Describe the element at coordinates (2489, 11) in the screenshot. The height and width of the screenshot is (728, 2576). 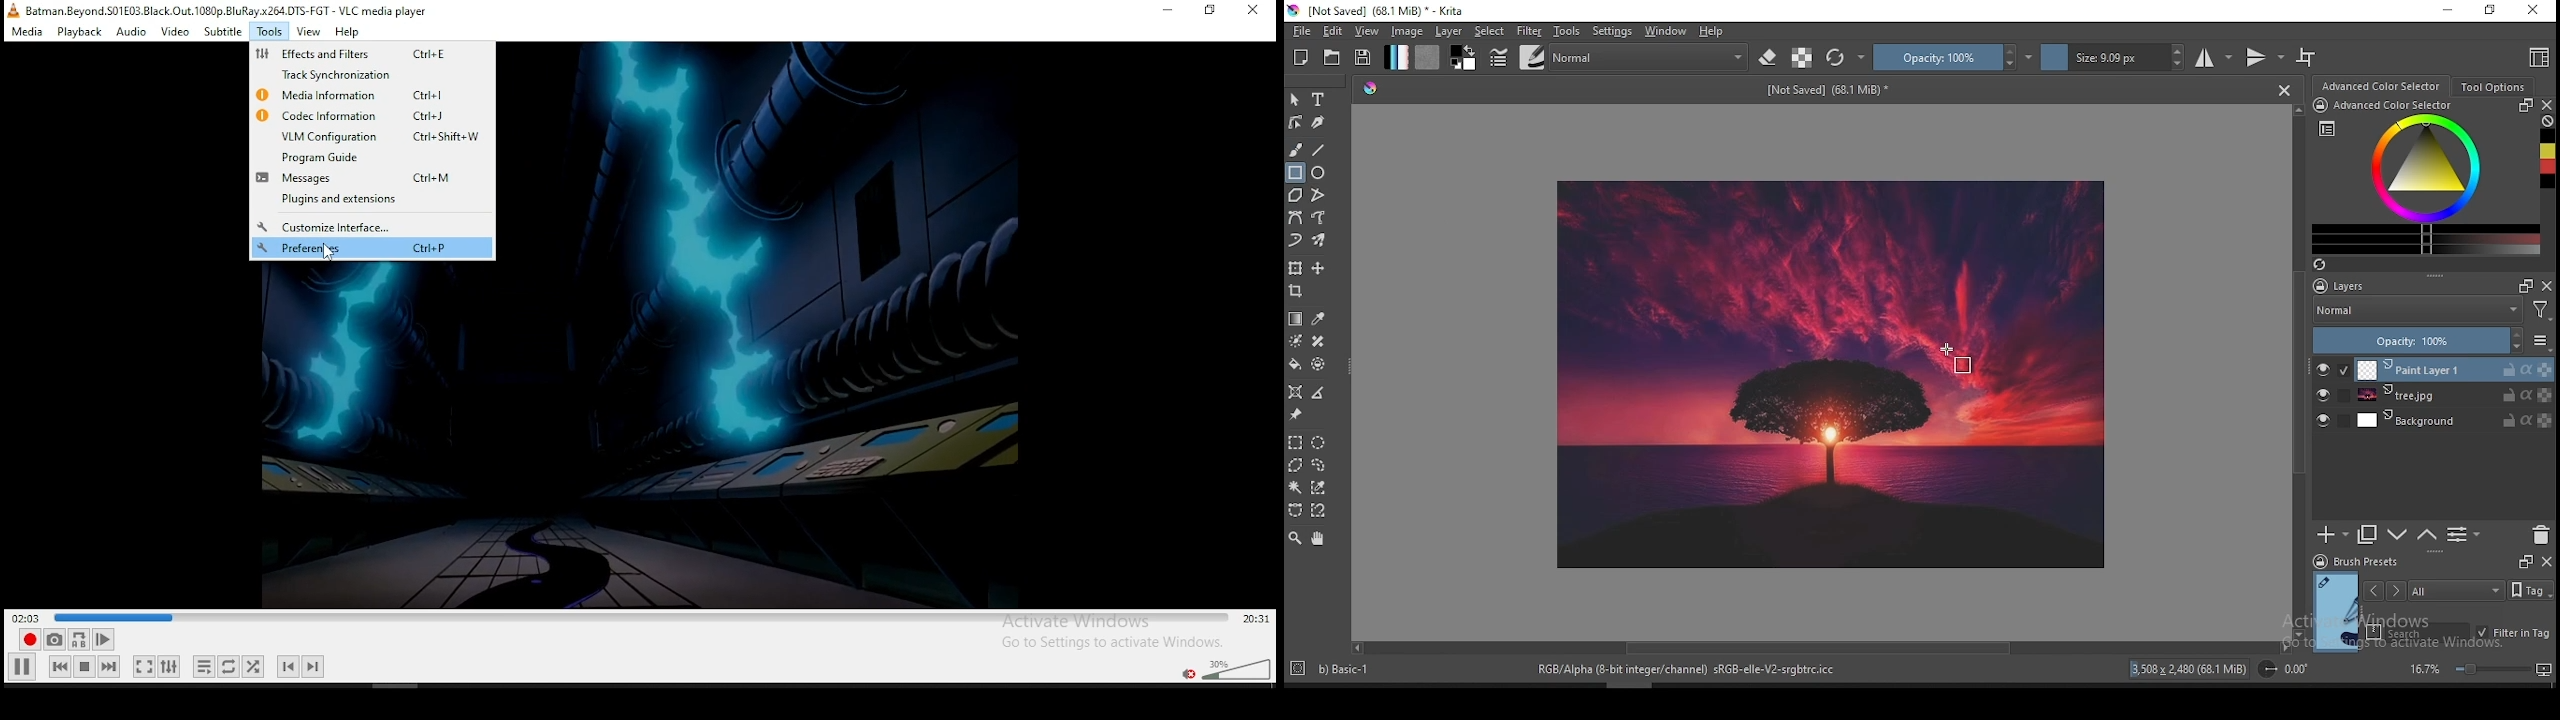
I see `restore` at that location.